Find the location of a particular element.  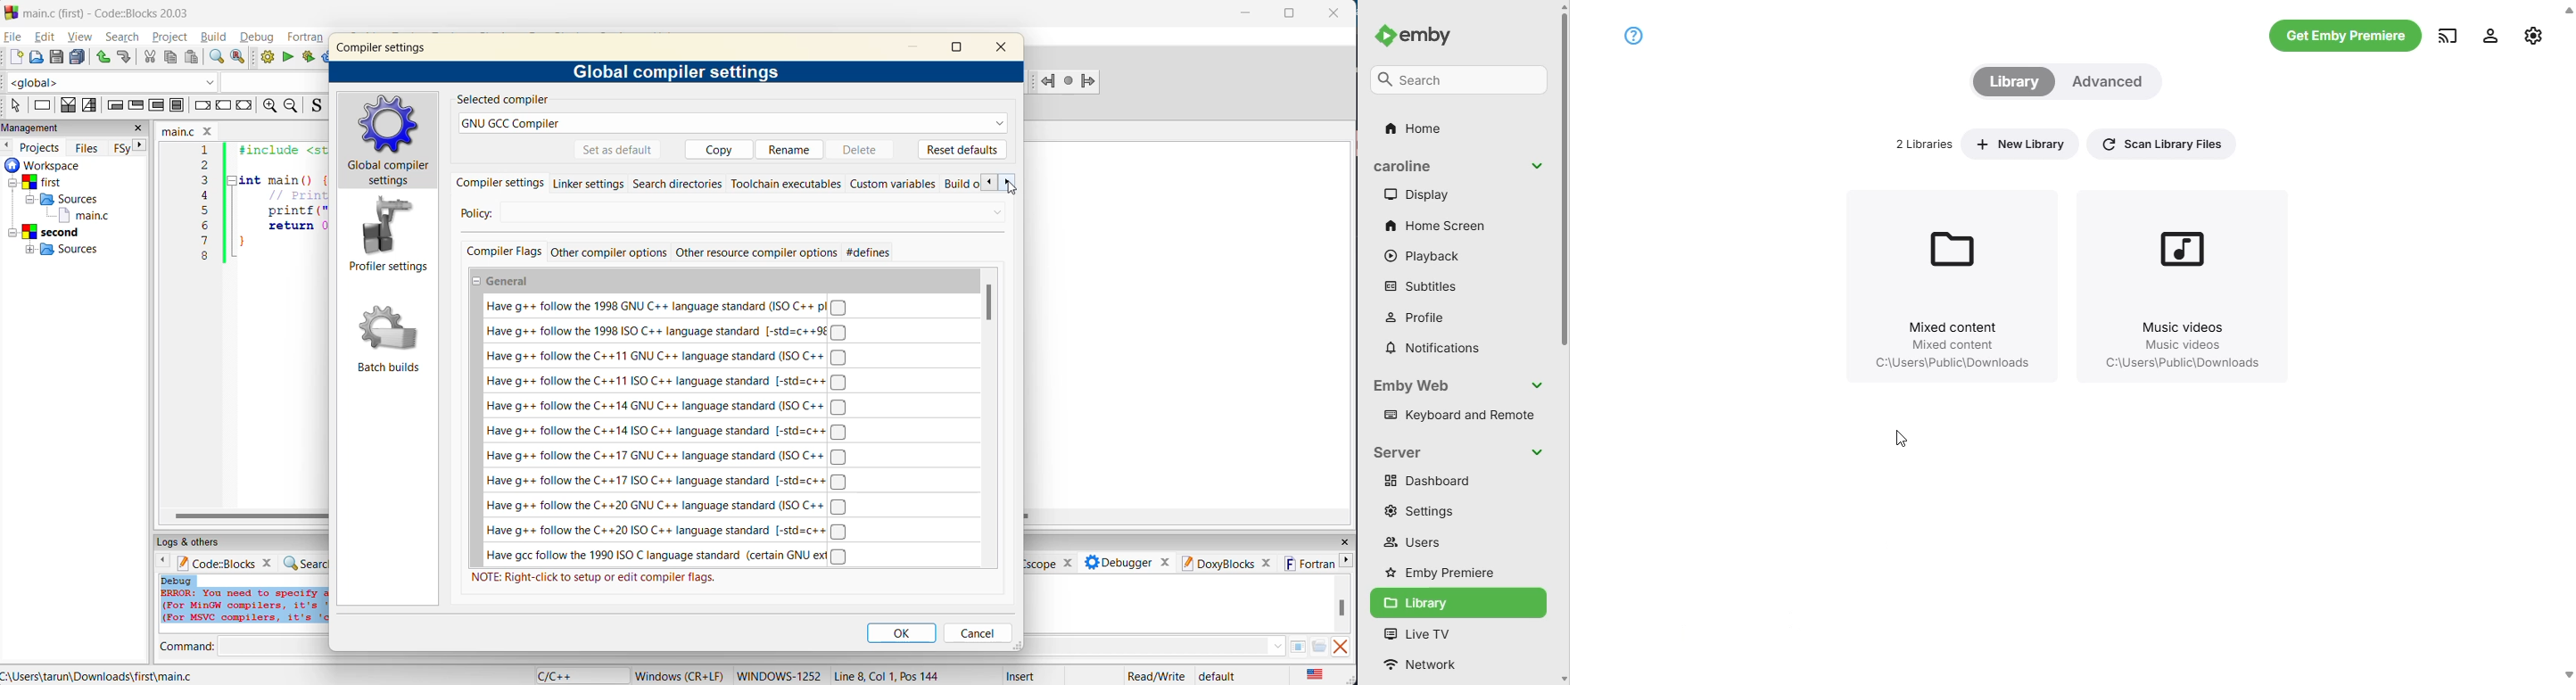

playback is located at coordinates (1422, 255).